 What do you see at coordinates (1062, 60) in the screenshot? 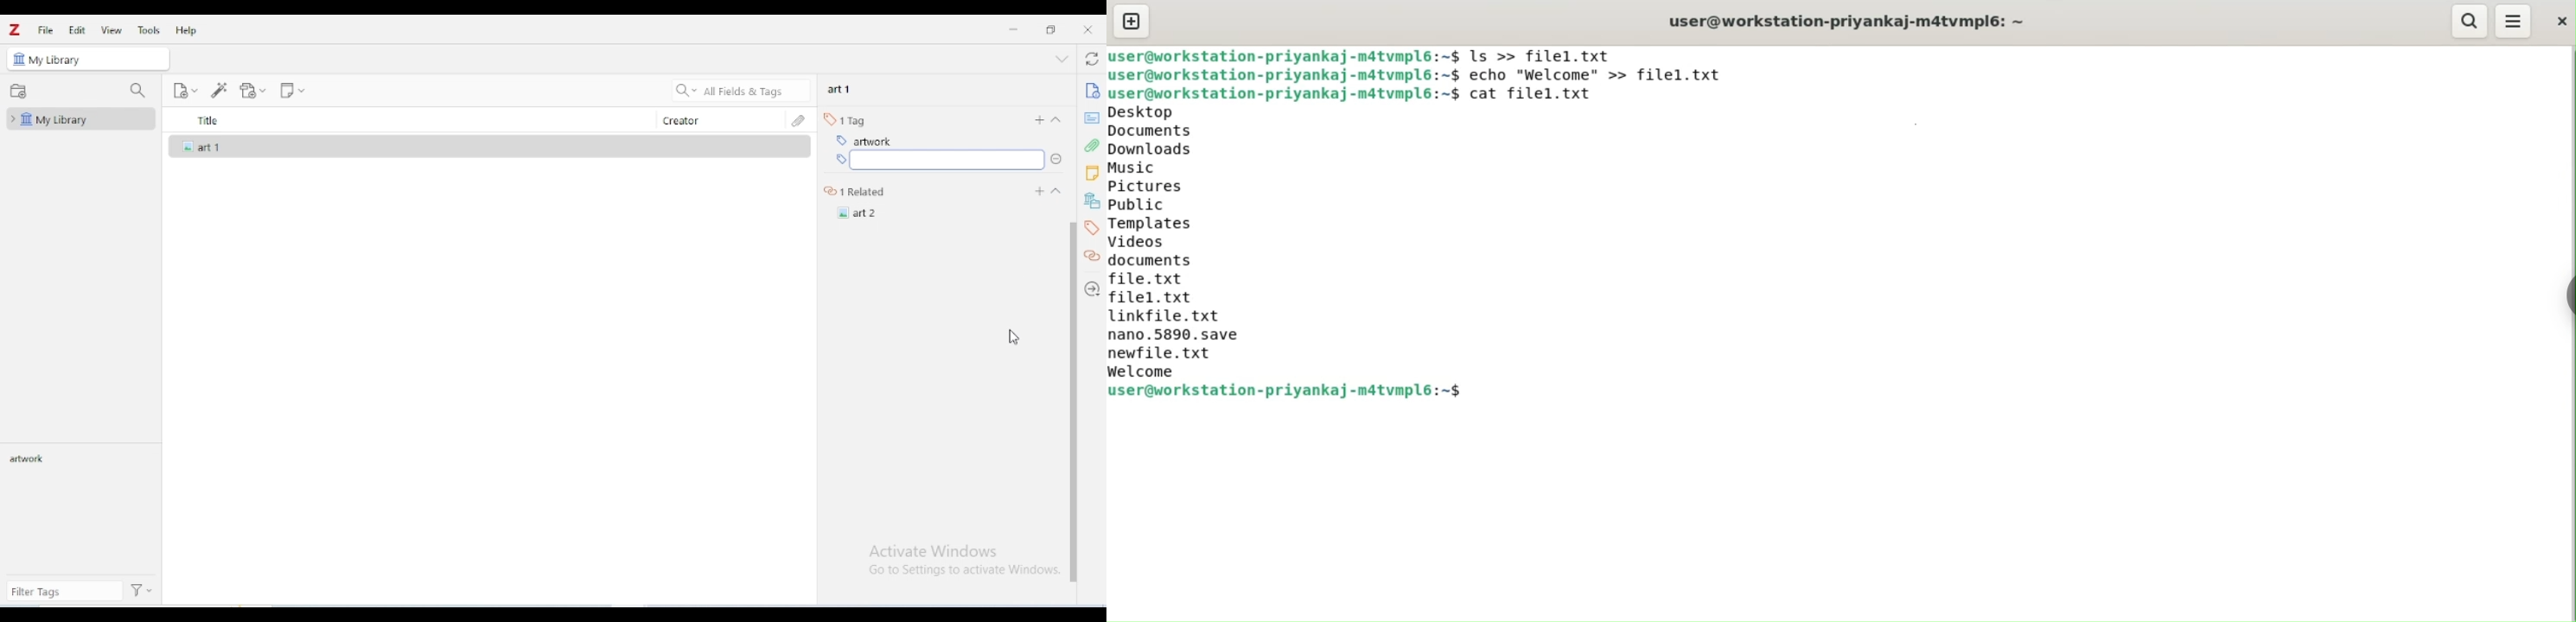
I see `collapse section` at bounding box center [1062, 60].